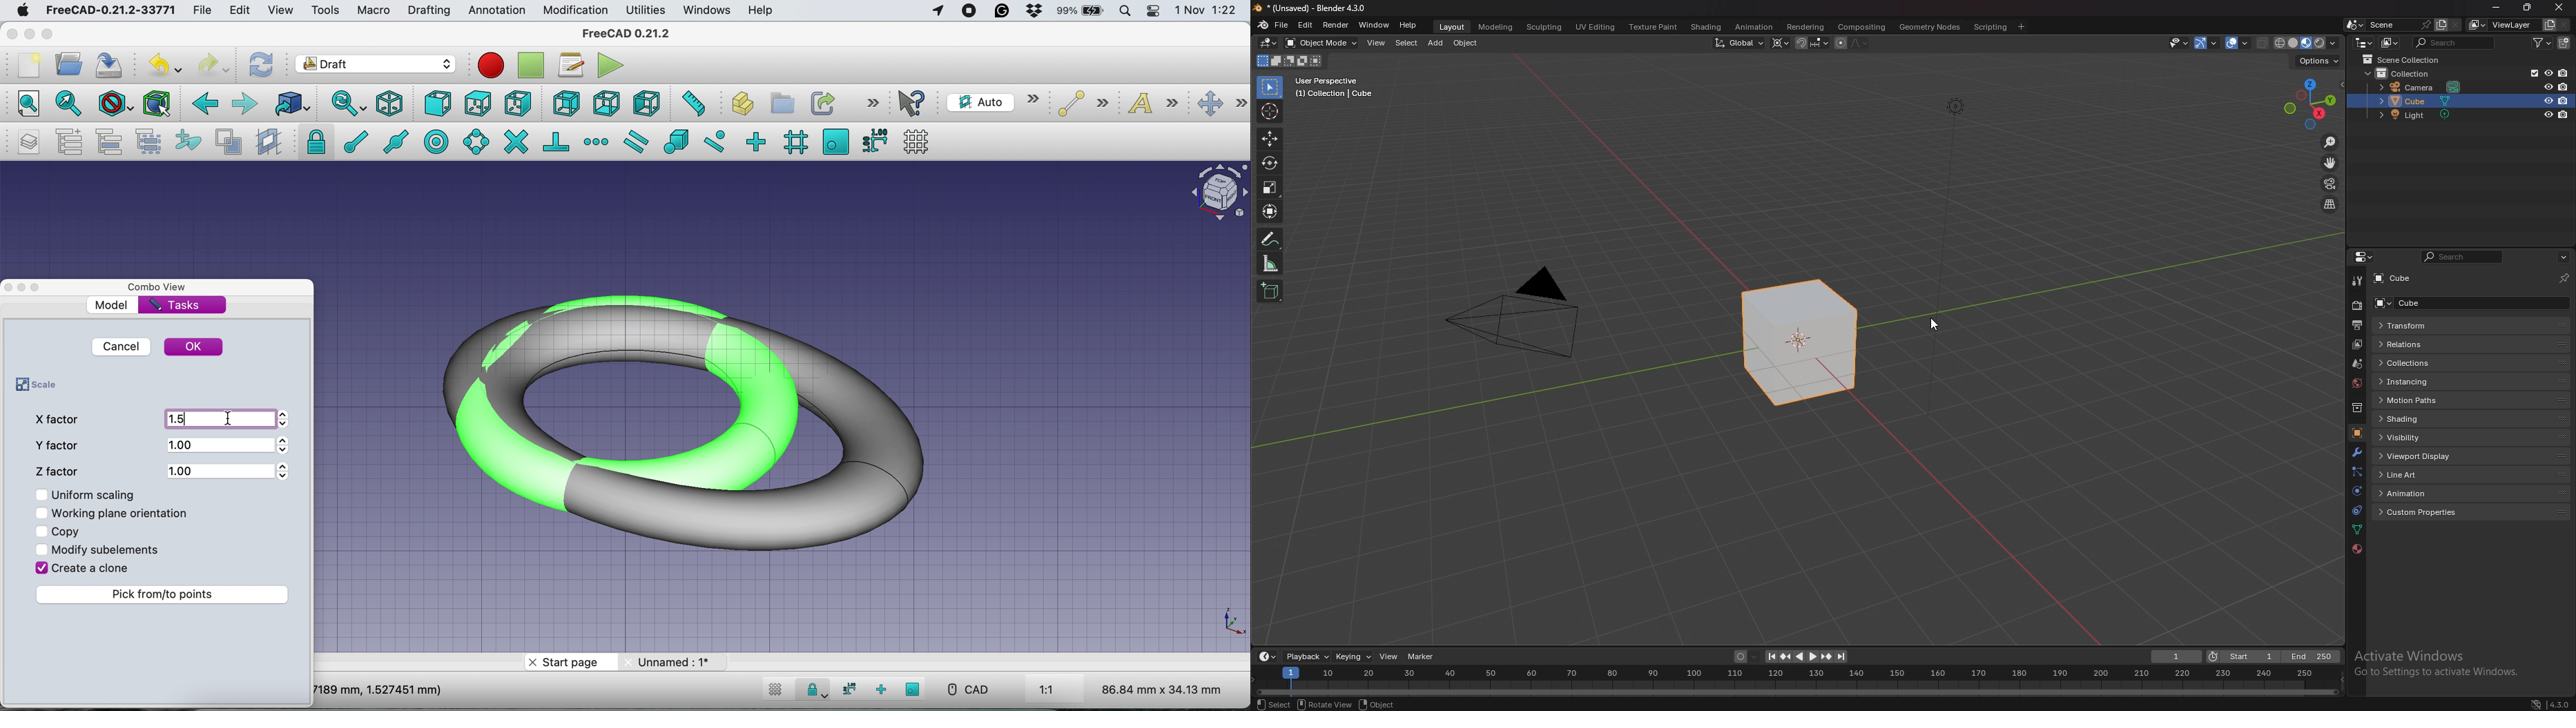  I want to click on annotation, so click(497, 11).